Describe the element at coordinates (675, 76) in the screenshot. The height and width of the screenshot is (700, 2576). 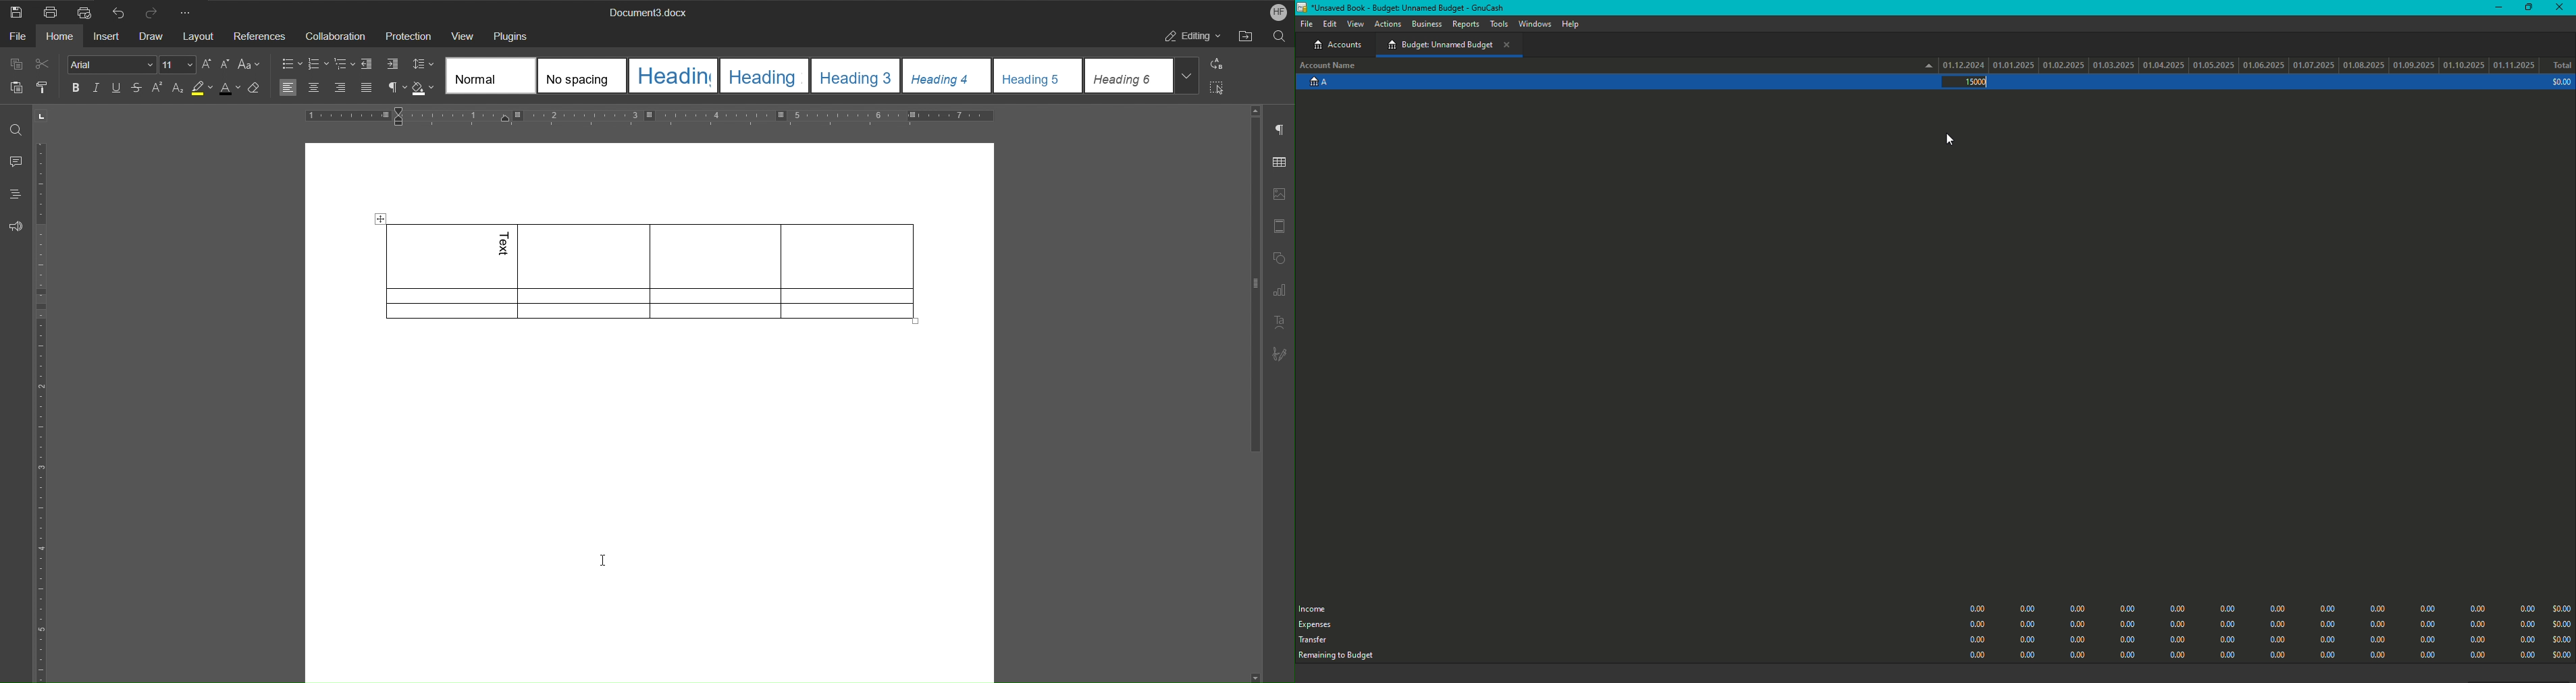
I see `Heading 1` at that location.